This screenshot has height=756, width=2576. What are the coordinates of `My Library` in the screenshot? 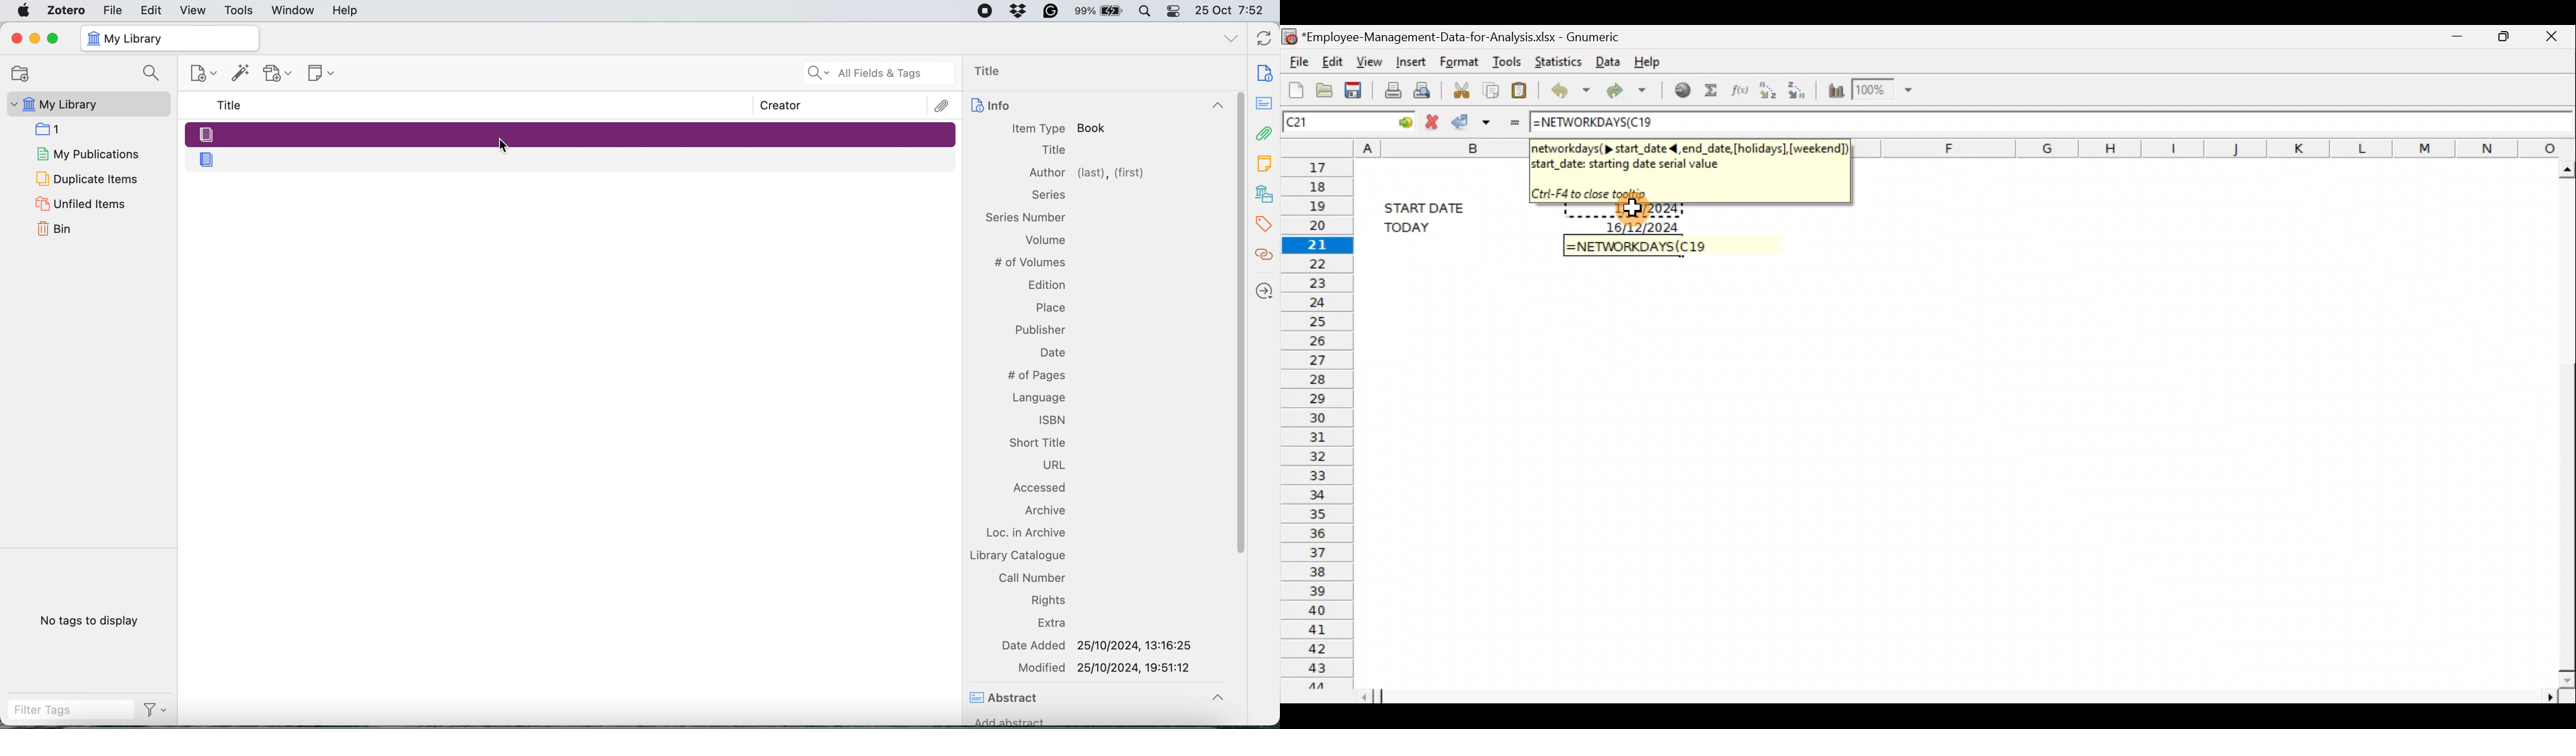 It's located at (169, 39).